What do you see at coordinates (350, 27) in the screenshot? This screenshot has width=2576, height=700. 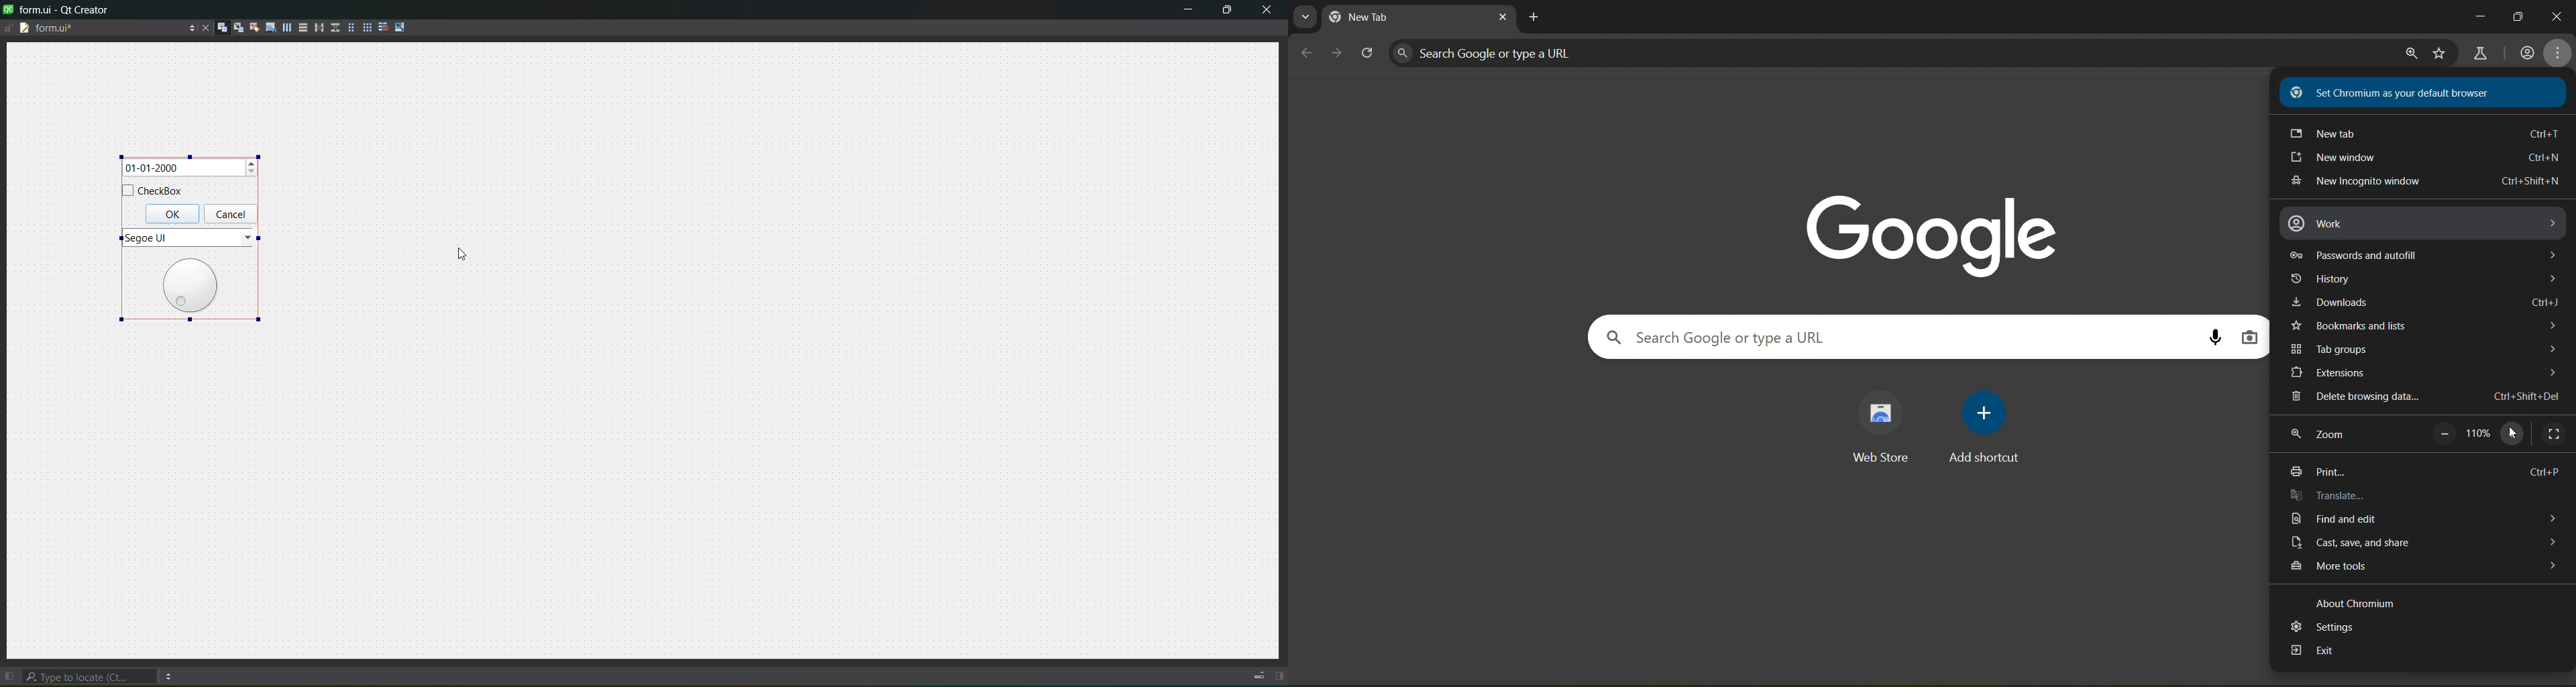 I see `layout in a form` at bounding box center [350, 27].